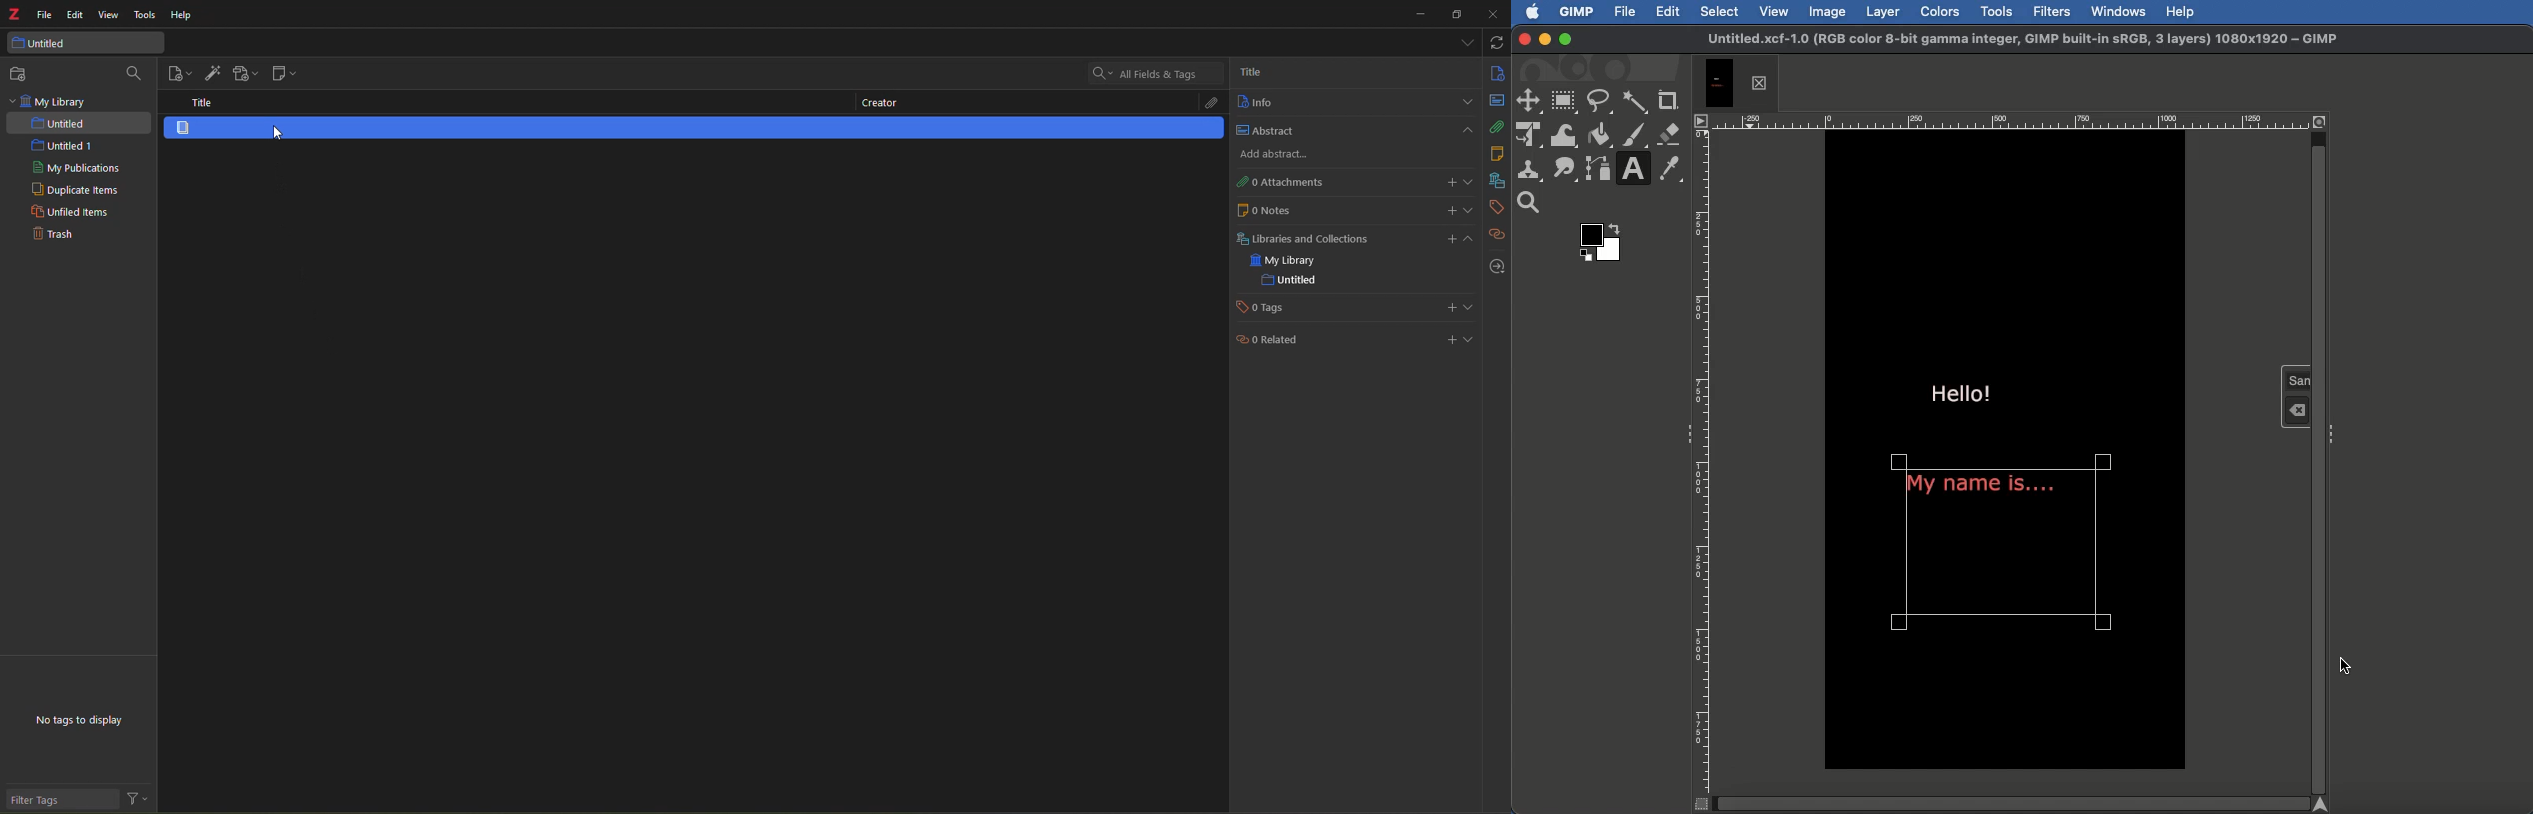  What do you see at coordinates (52, 43) in the screenshot?
I see `untitled` at bounding box center [52, 43].